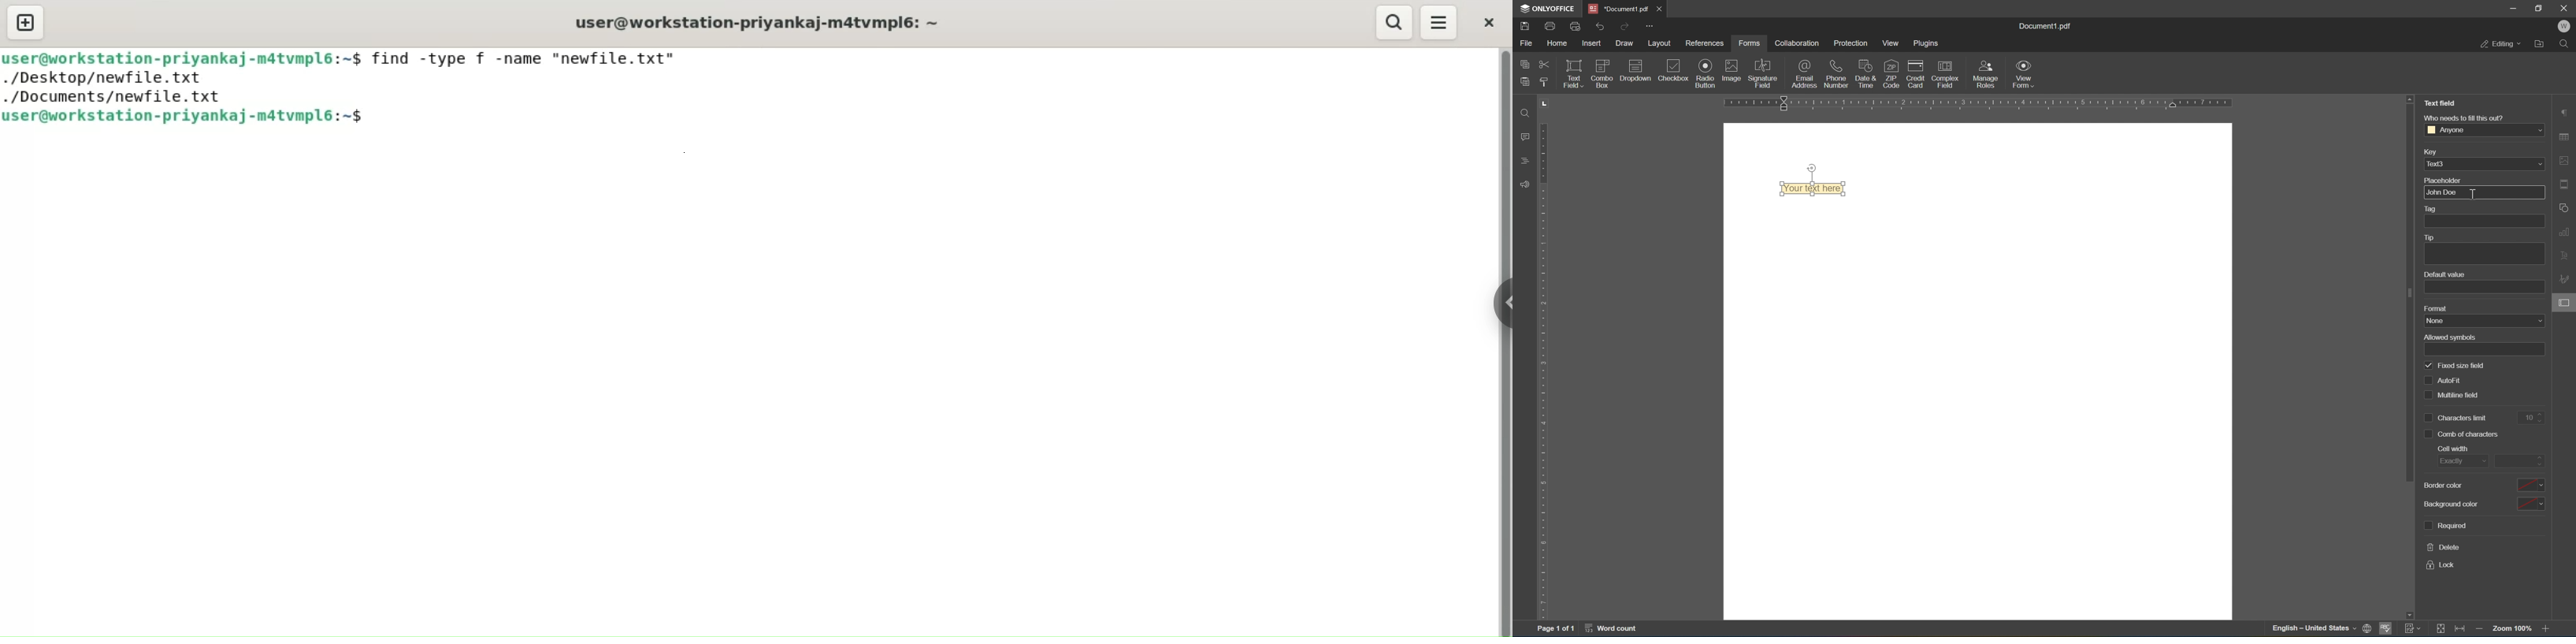 The image size is (2576, 644). I want to click on paste, so click(1525, 83).